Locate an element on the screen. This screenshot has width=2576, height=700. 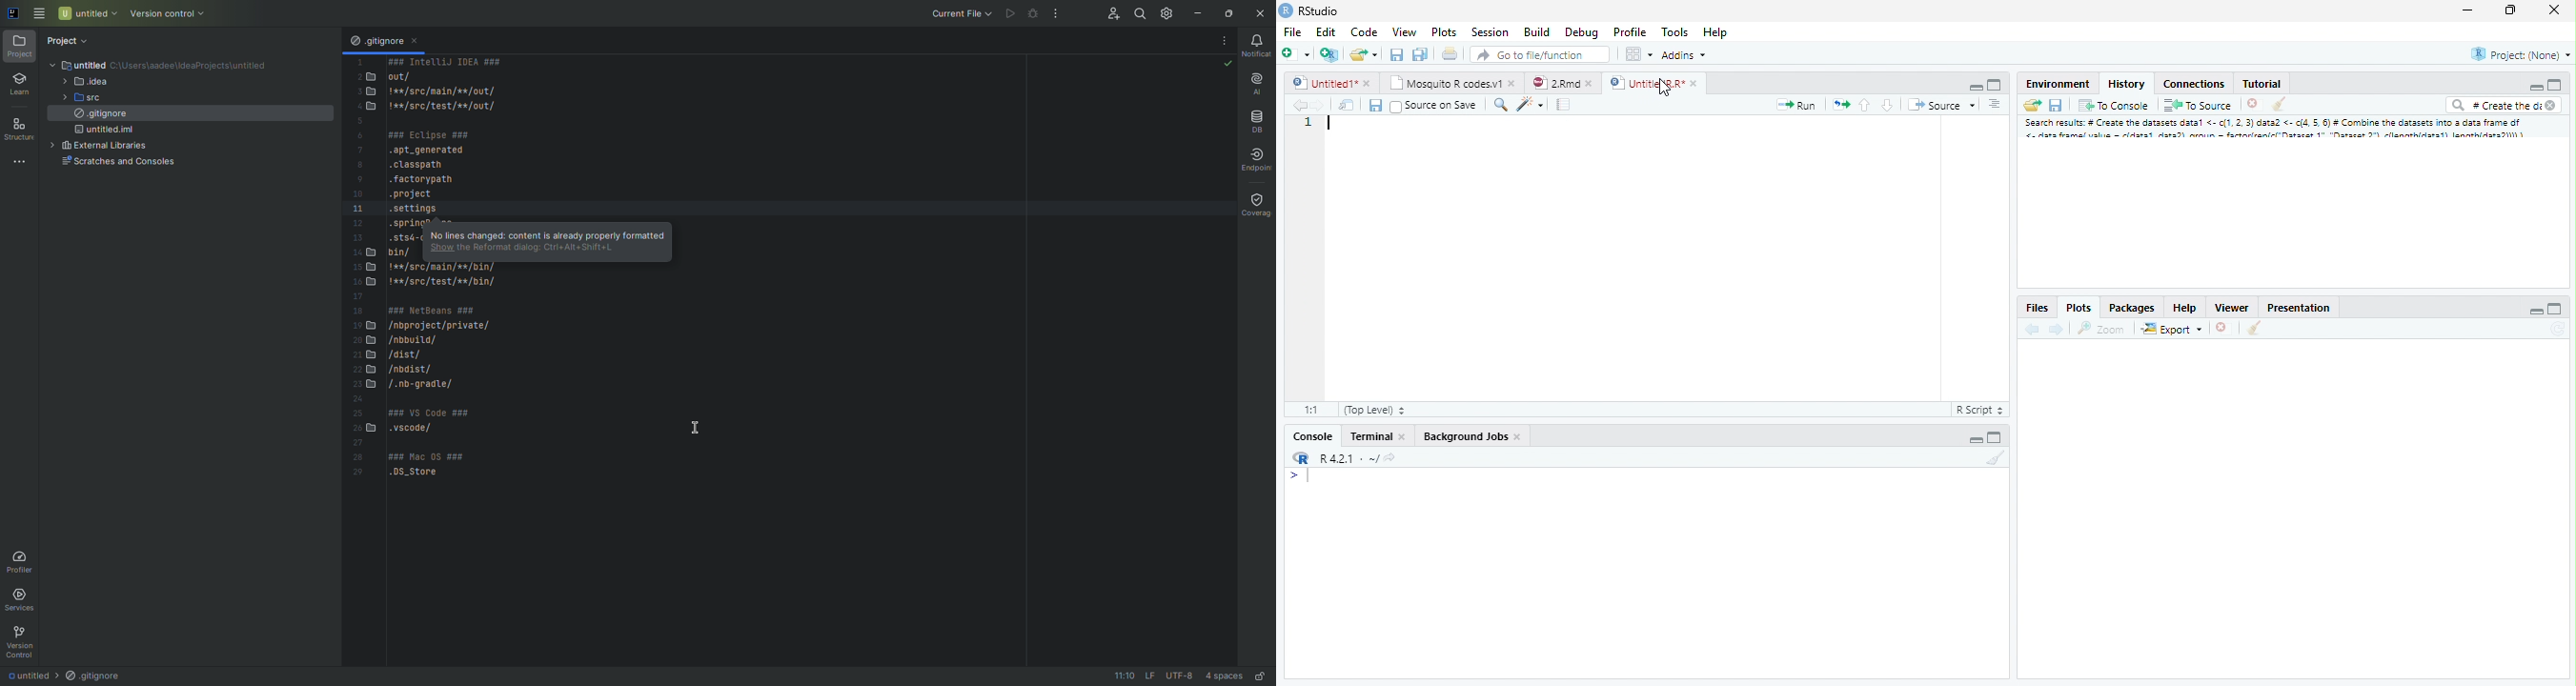
Minimize is located at coordinates (1975, 87).